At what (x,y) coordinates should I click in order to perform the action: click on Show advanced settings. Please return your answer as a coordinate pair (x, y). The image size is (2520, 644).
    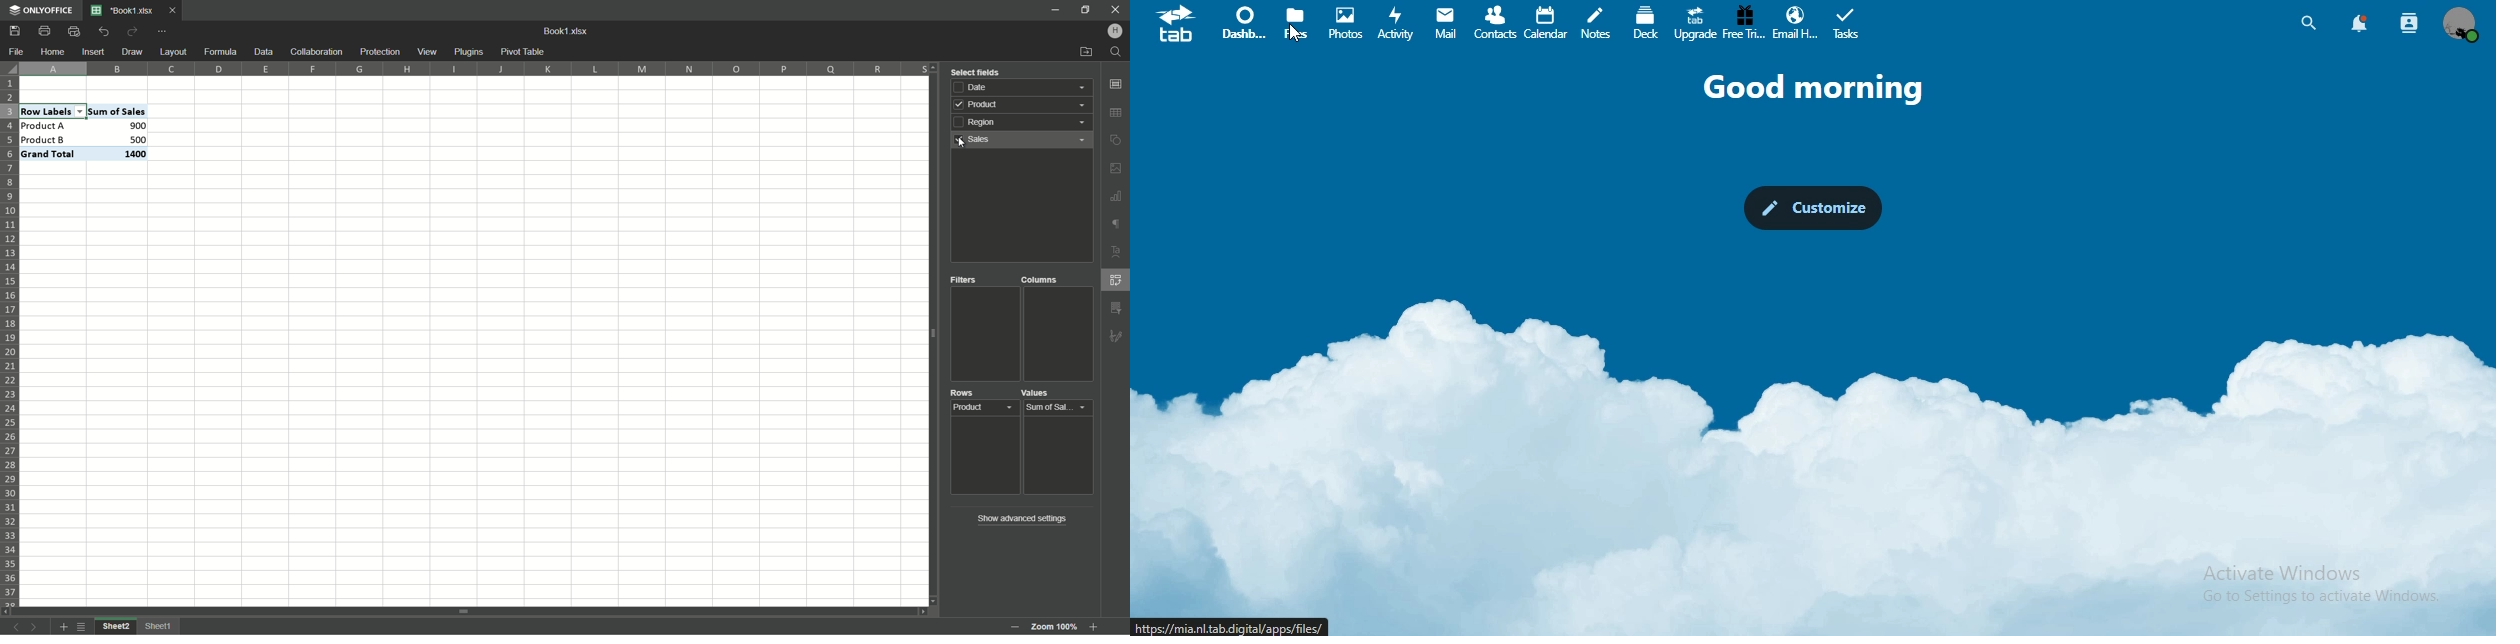
    Looking at the image, I should click on (1021, 518).